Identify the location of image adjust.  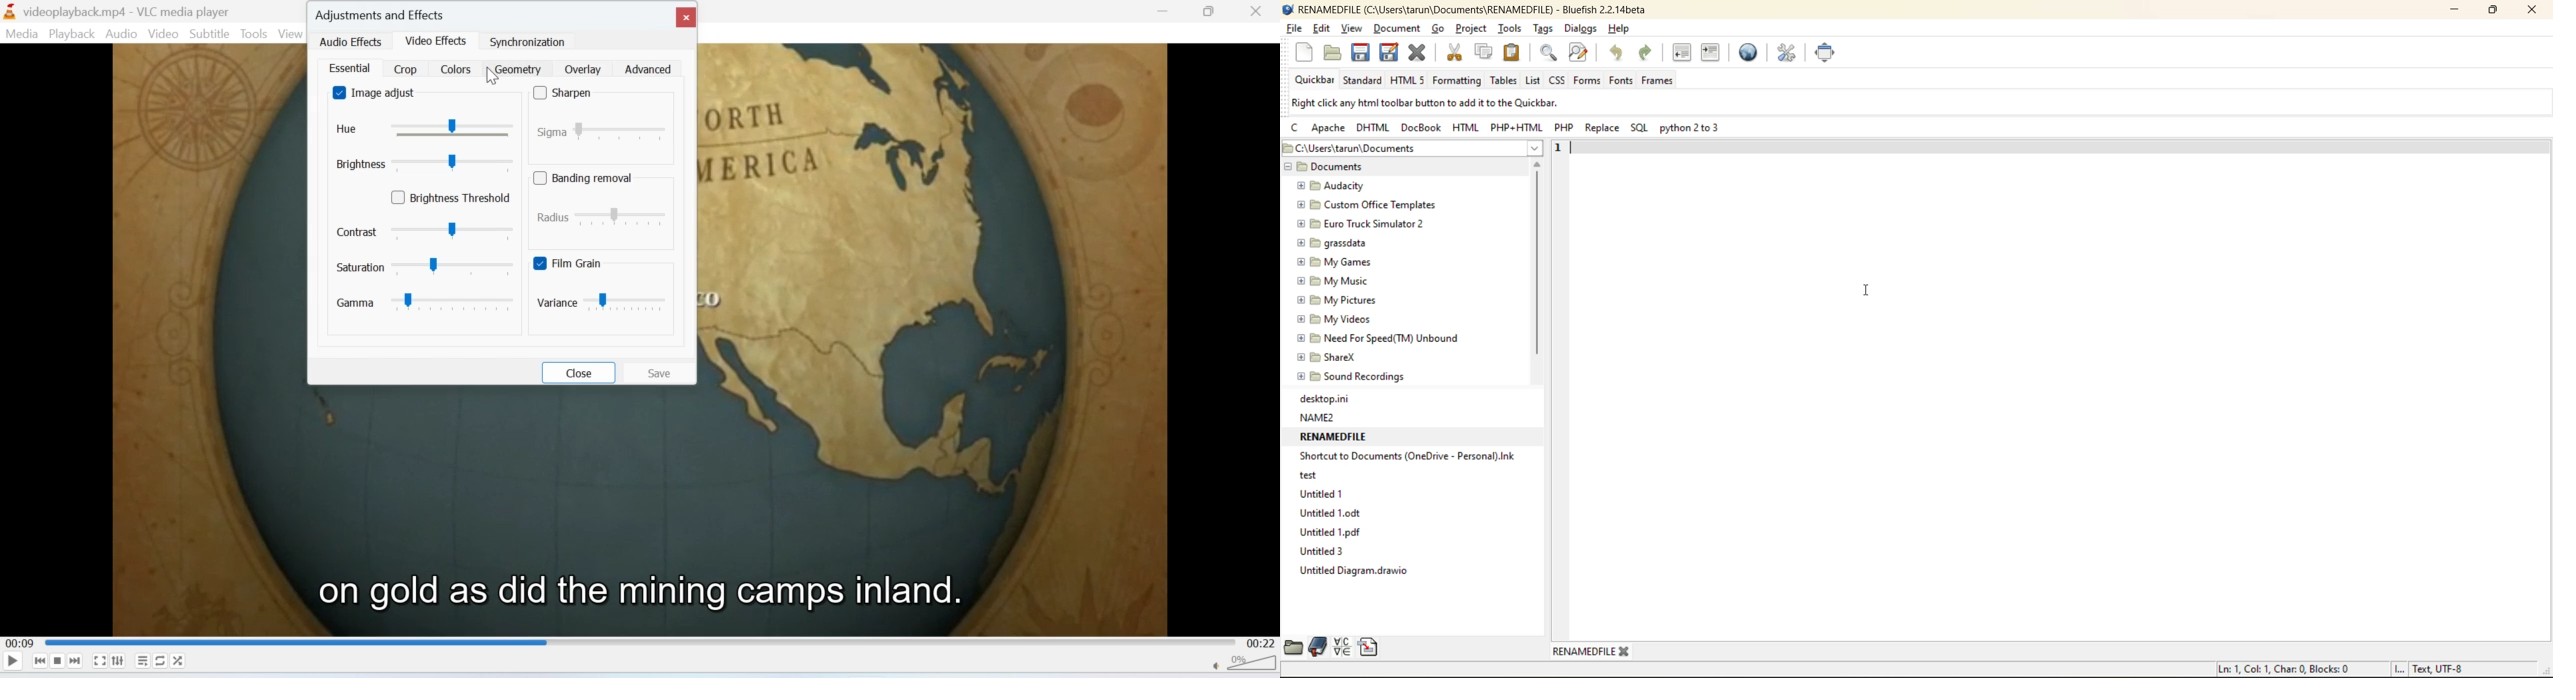
(378, 93).